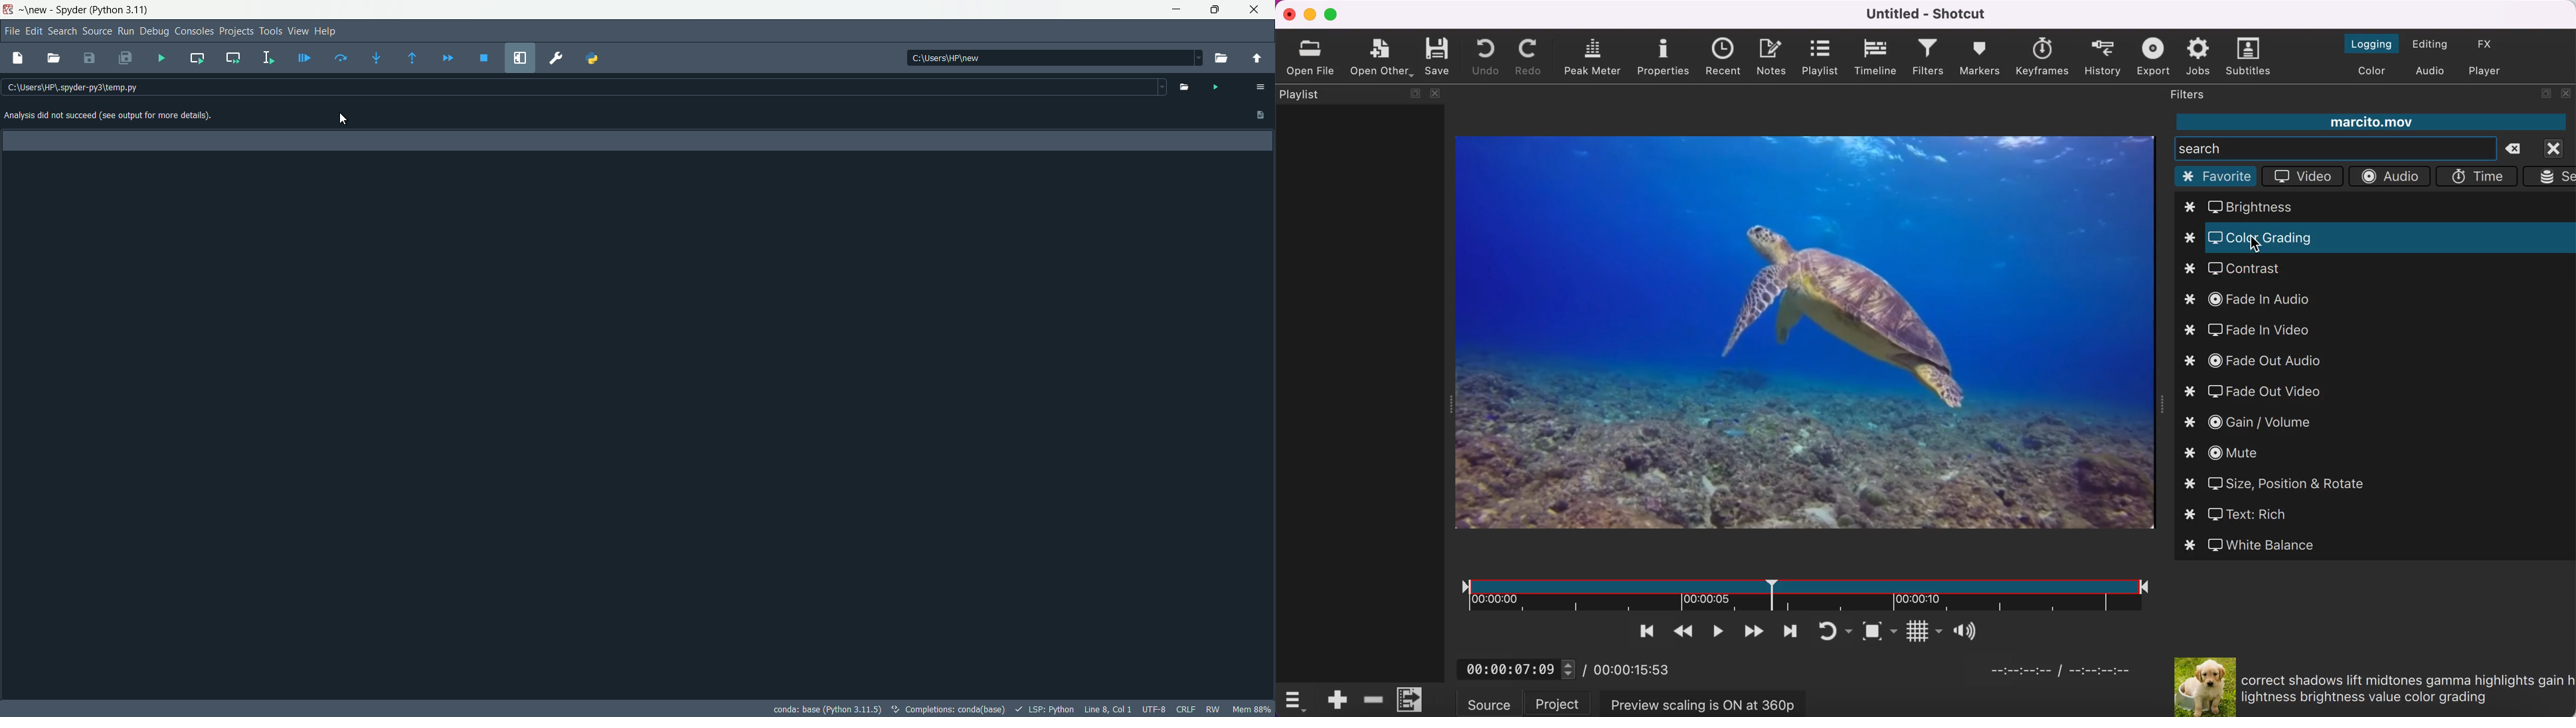 The width and height of the screenshot is (2576, 728). Describe the element at coordinates (1861, 631) in the screenshot. I see `toggle zoom` at that location.